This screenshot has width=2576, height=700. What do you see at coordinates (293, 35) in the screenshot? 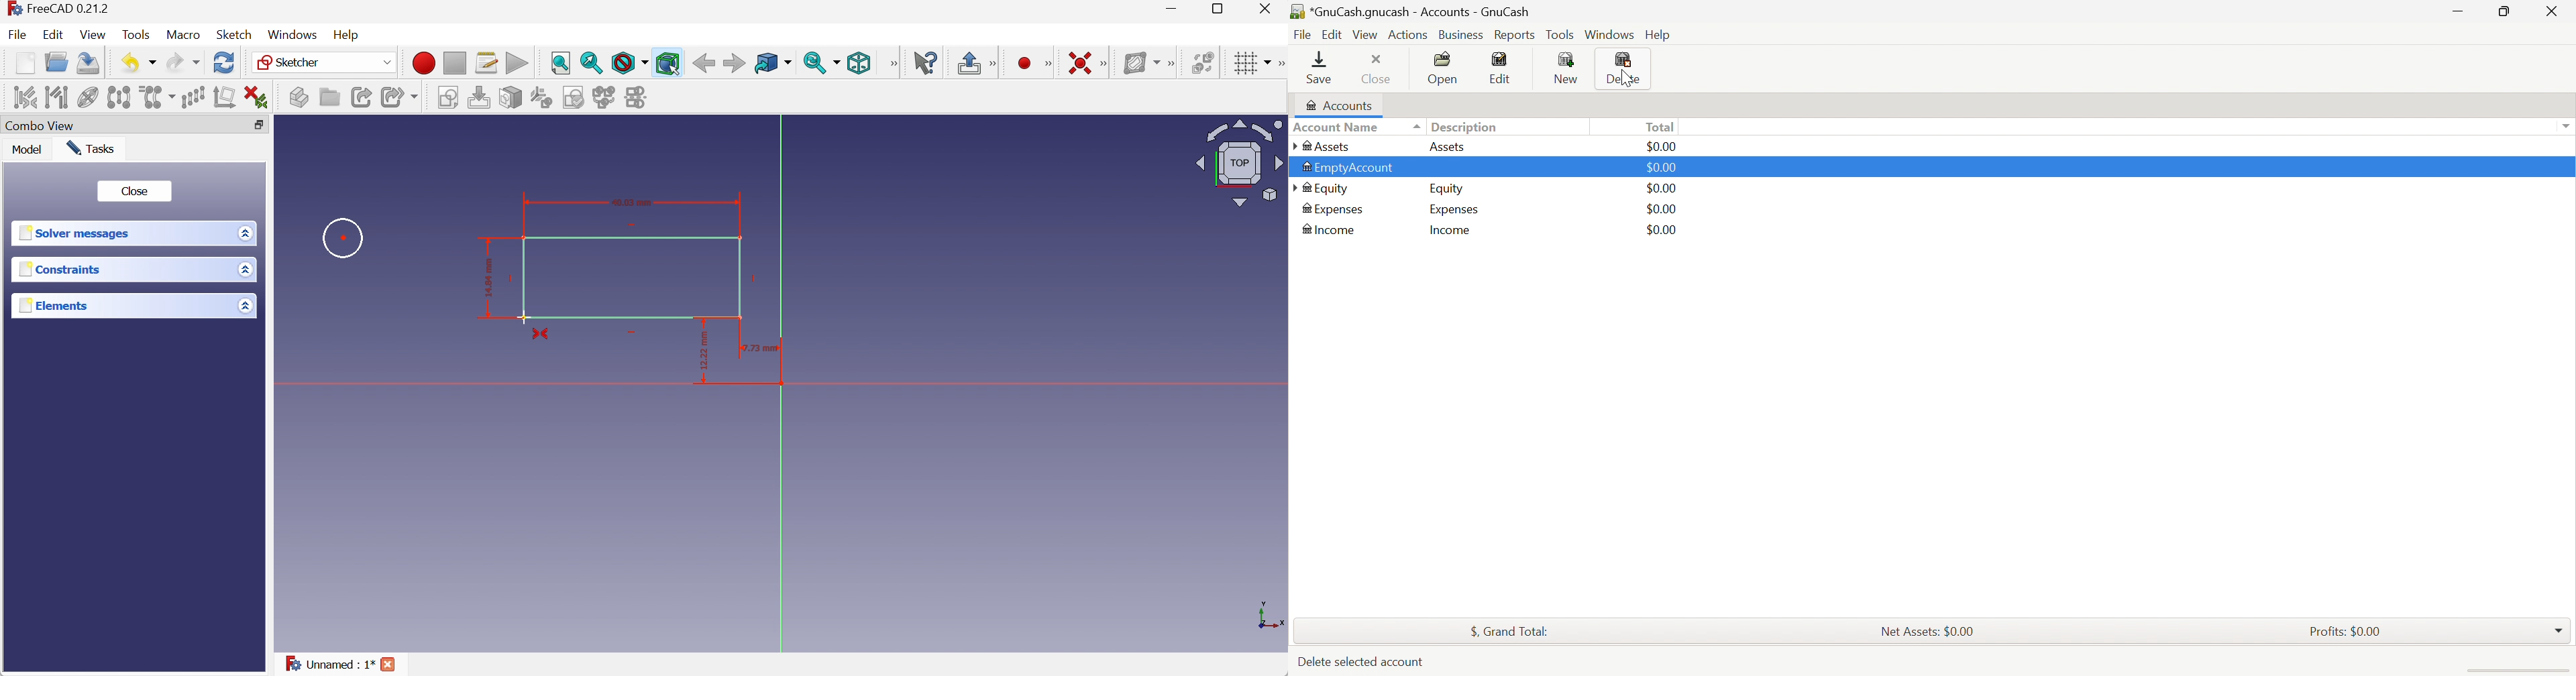
I see `Windows` at bounding box center [293, 35].